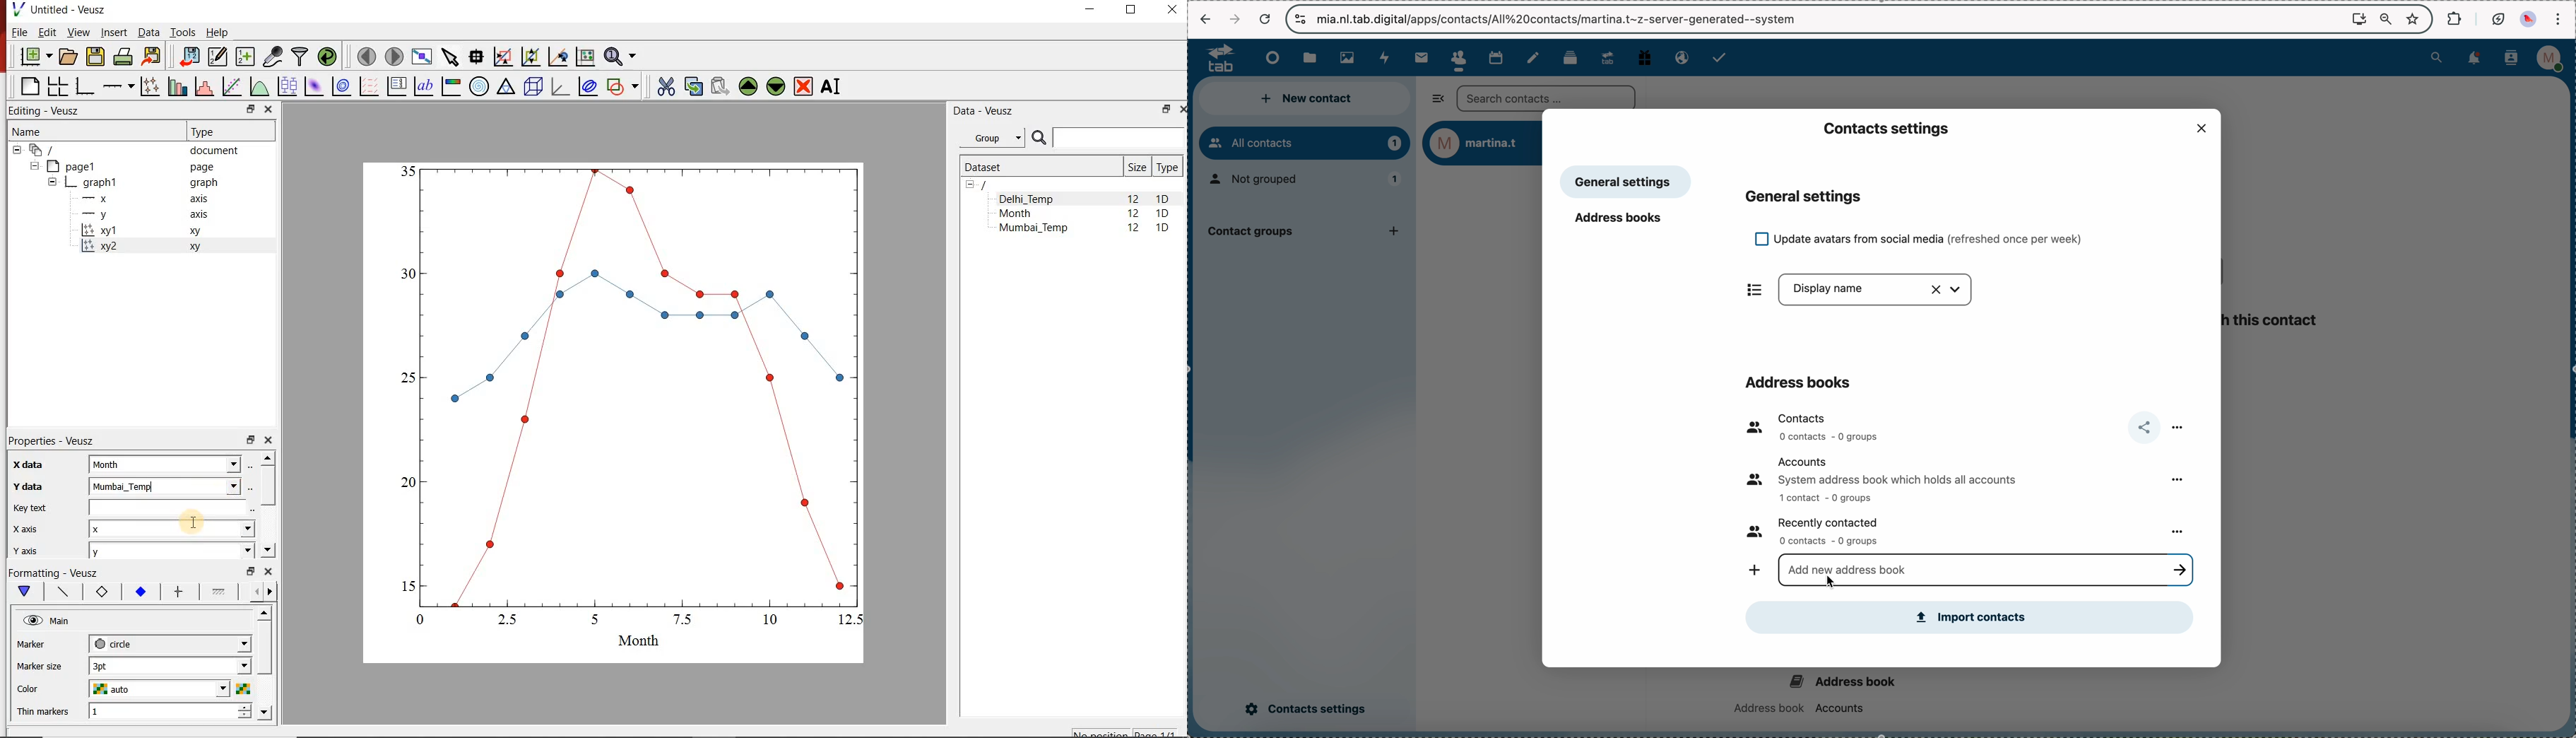 The image size is (2576, 756). Describe the element at coordinates (476, 57) in the screenshot. I see `read data points on the graph` at that location.